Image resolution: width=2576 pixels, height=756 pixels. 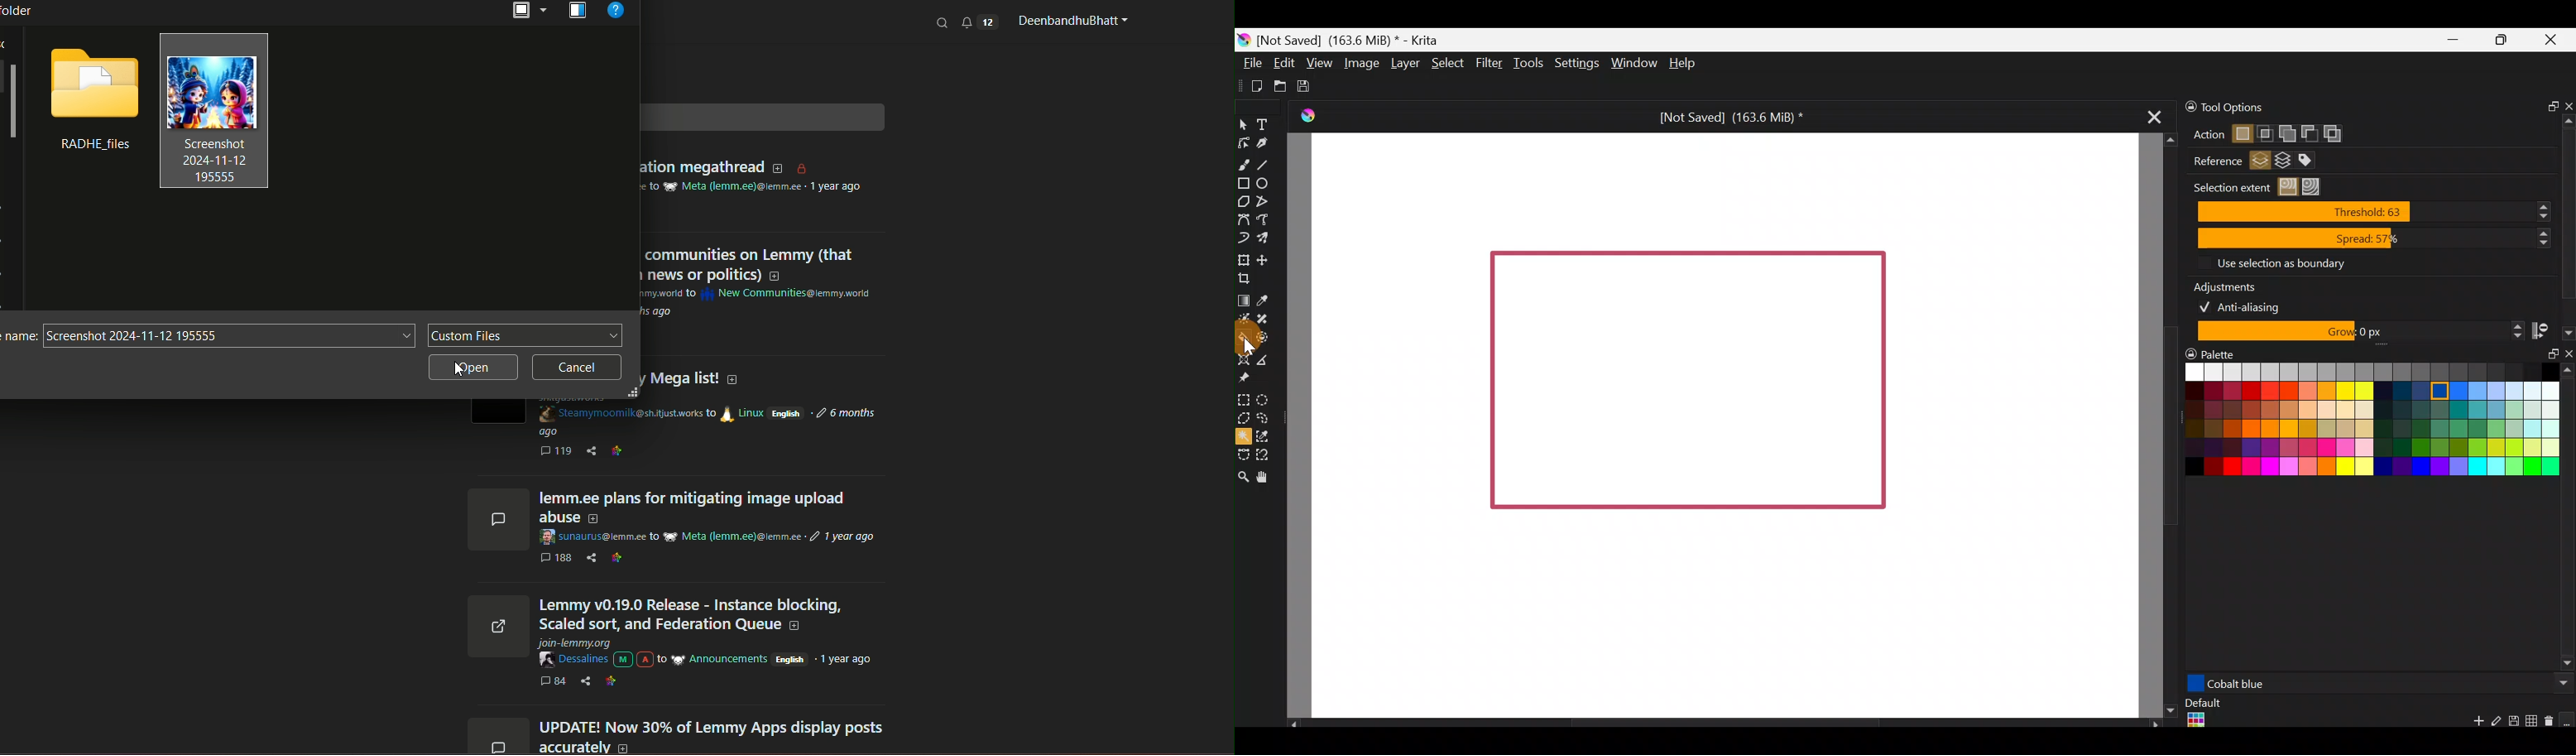 What do you see at coordinates (1266, 218) in the screenshot?
I see `Freehand path tool` at bounding box center [1266, 218].